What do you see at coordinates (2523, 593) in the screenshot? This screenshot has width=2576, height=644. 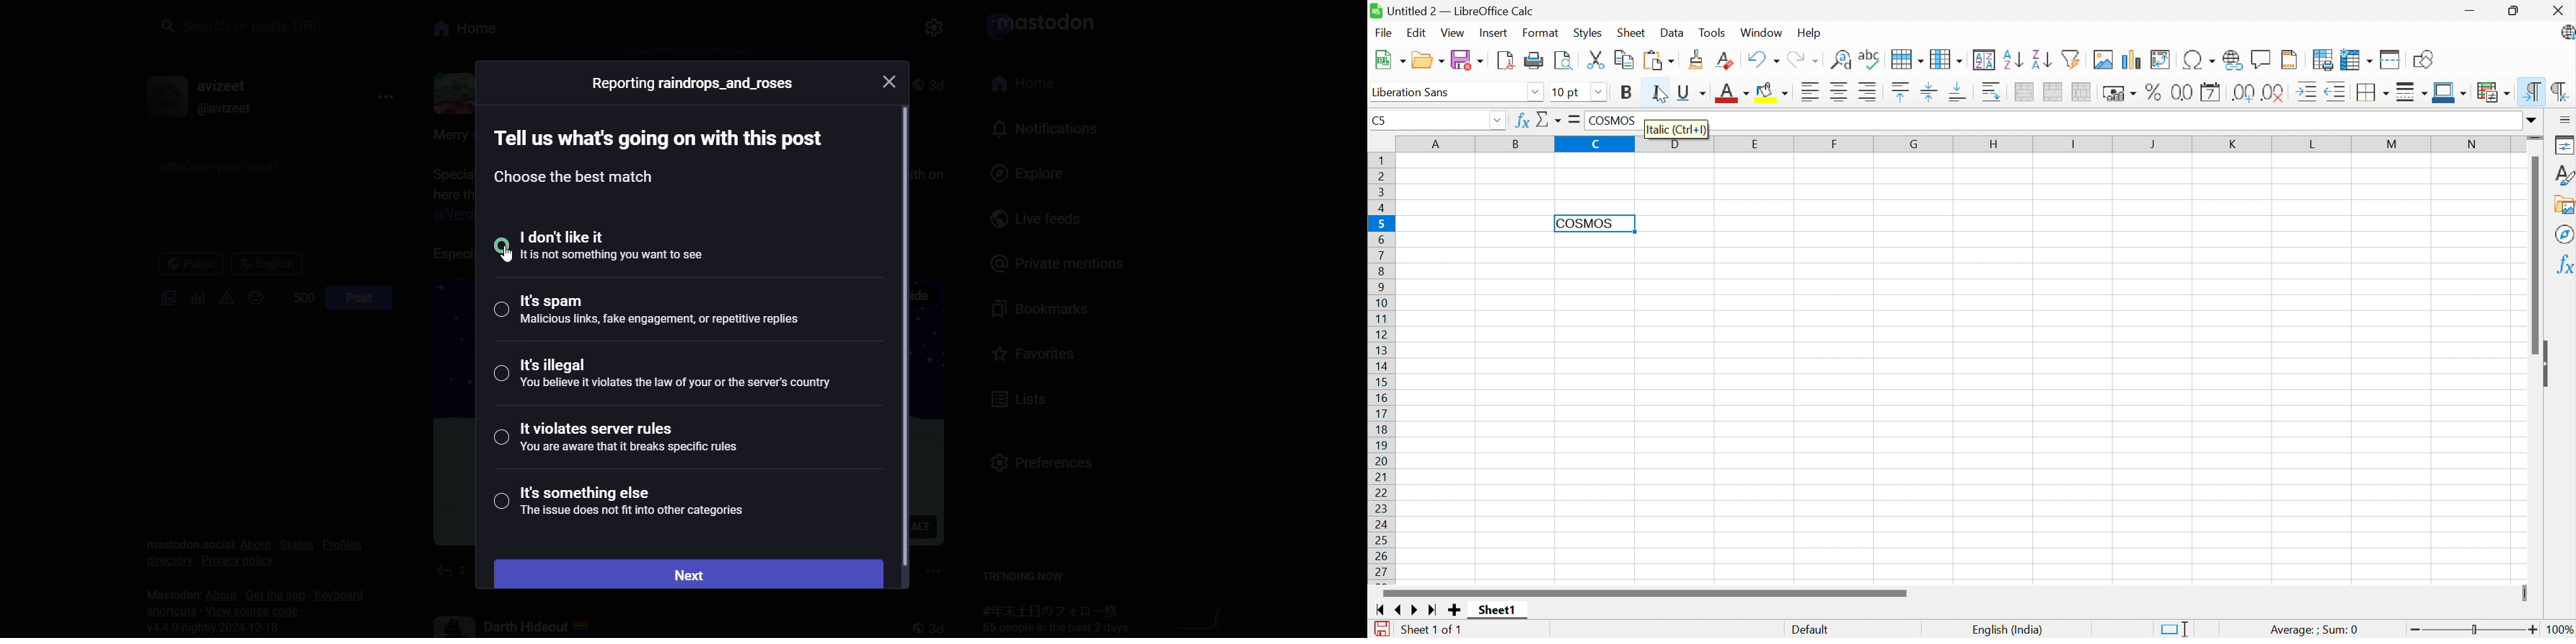 I see `Slider` at bounding box center [2523, 593].